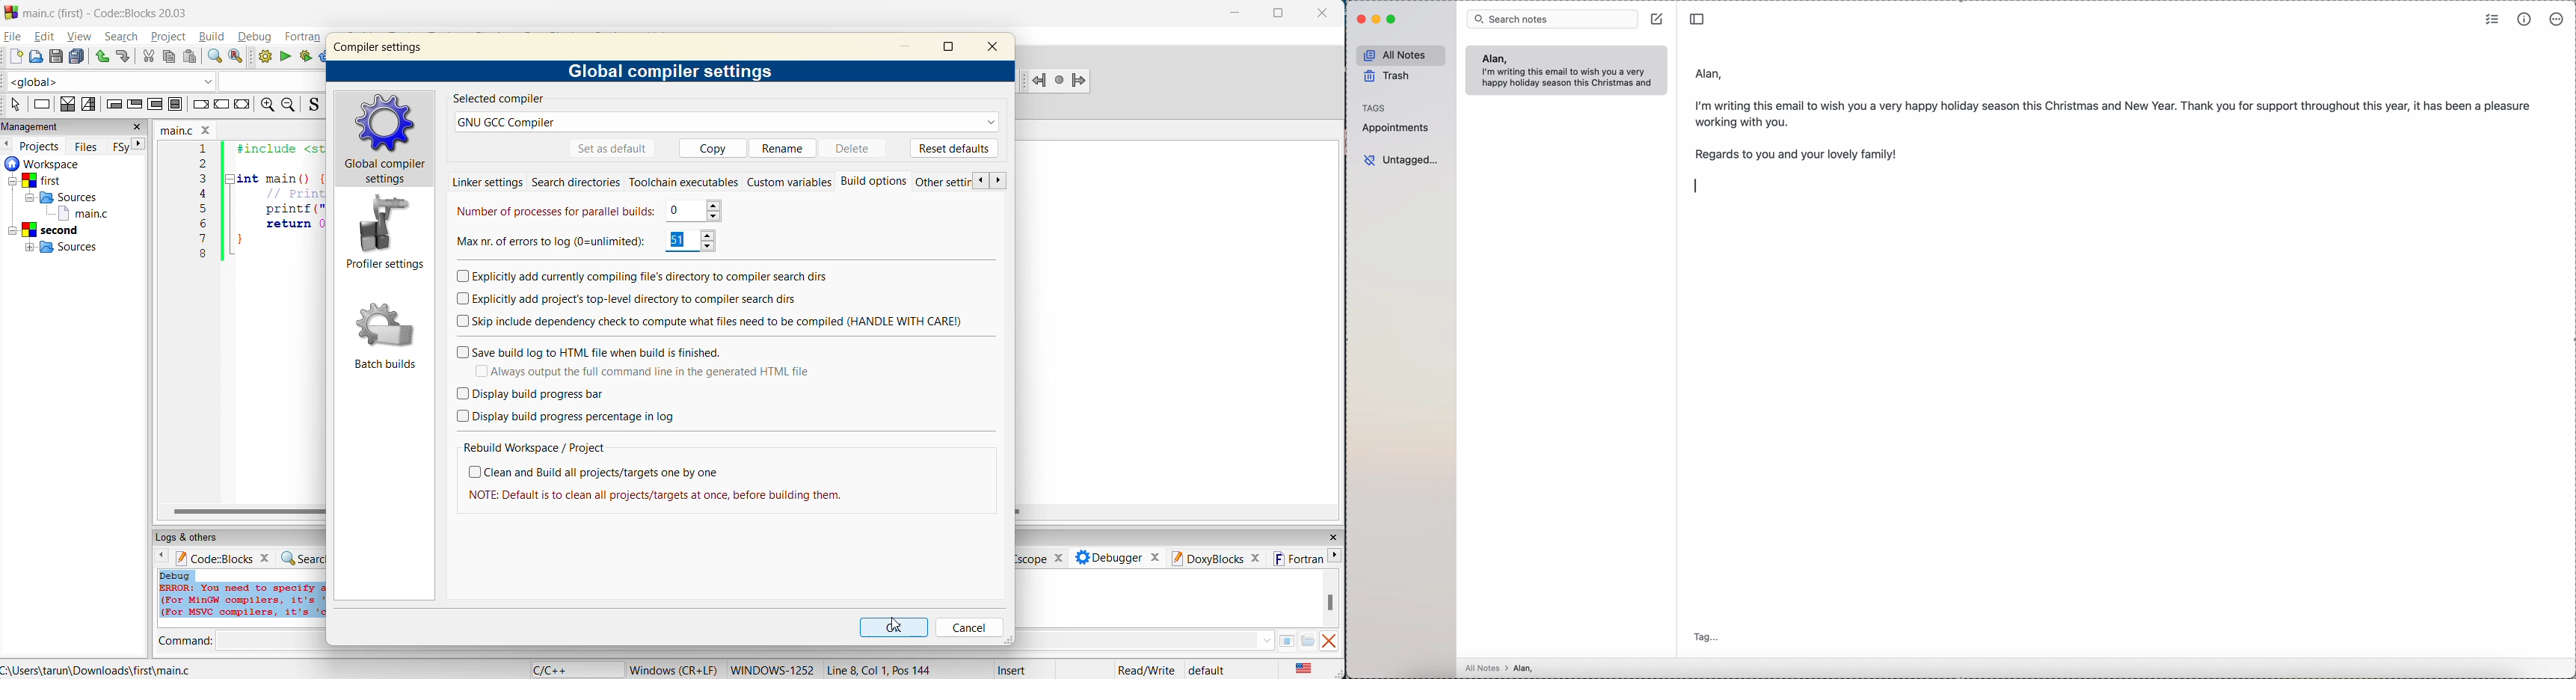 The image size is (2576, 700). Describe the element at coordinates (572, 418) in the screenshot. I see `display build progress percentage in log` at that location.